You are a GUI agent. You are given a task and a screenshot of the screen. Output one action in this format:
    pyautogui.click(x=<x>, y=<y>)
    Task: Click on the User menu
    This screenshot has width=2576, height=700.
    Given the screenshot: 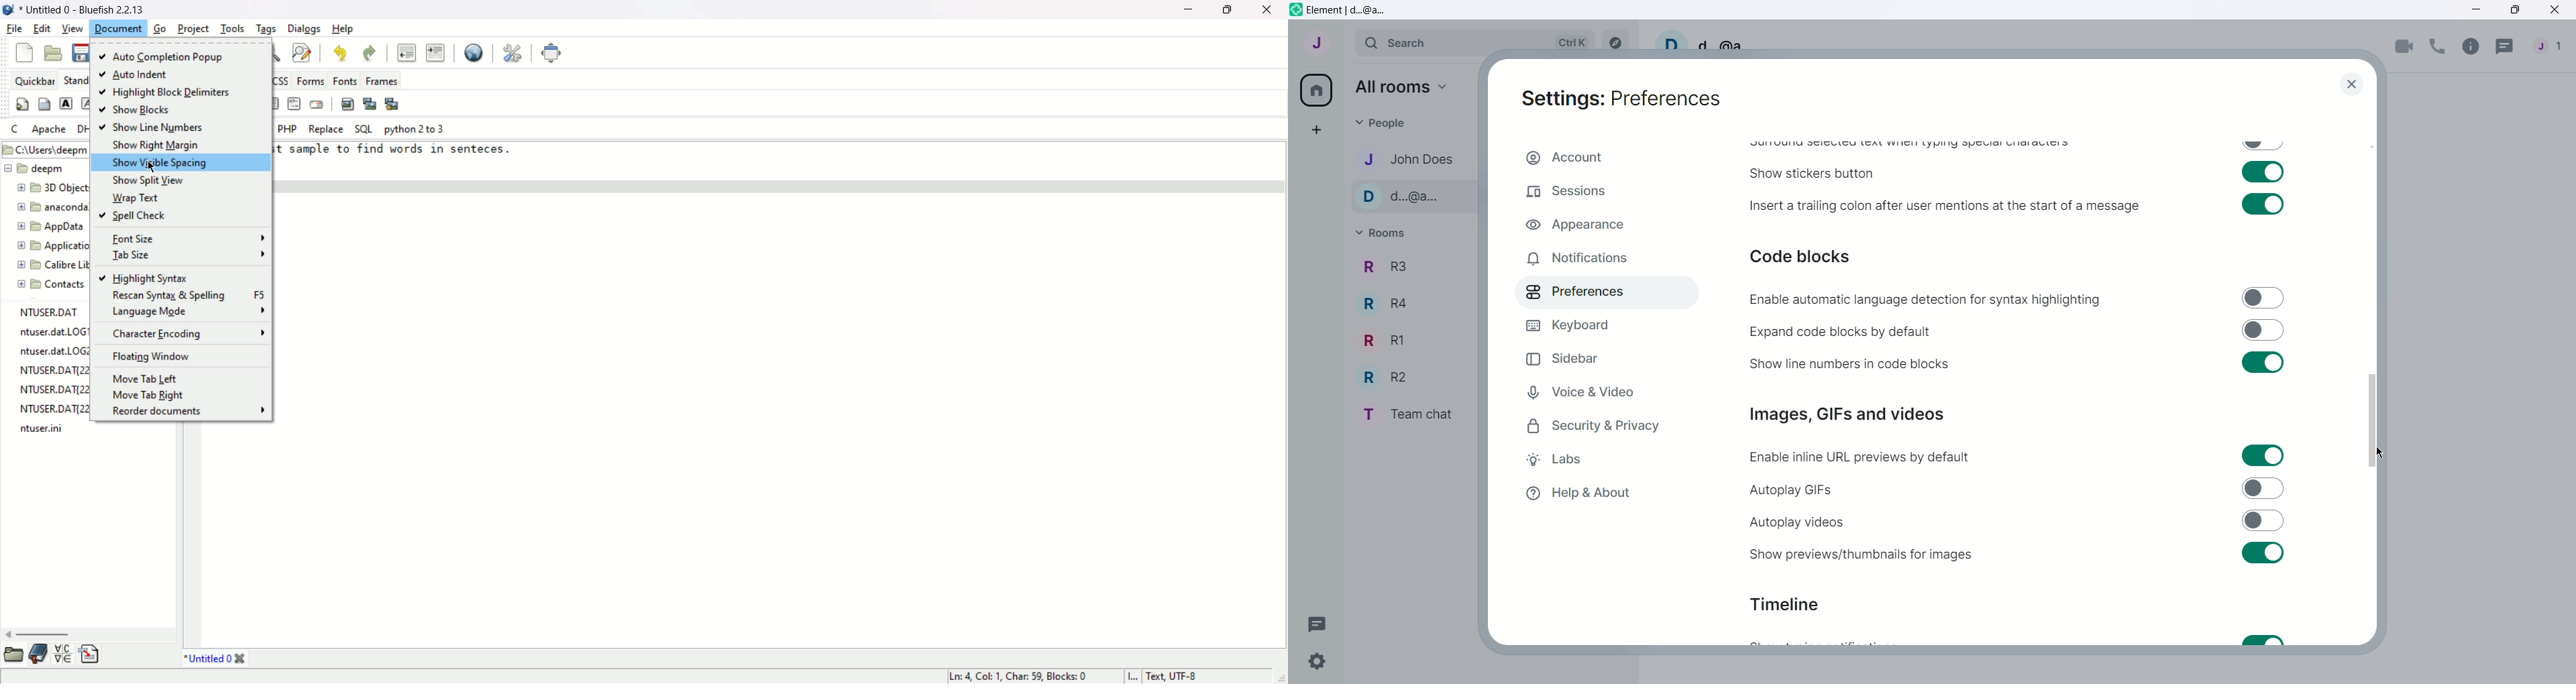 What is the action you would take?
    pyautogui.click(x=1318, y=41)
    